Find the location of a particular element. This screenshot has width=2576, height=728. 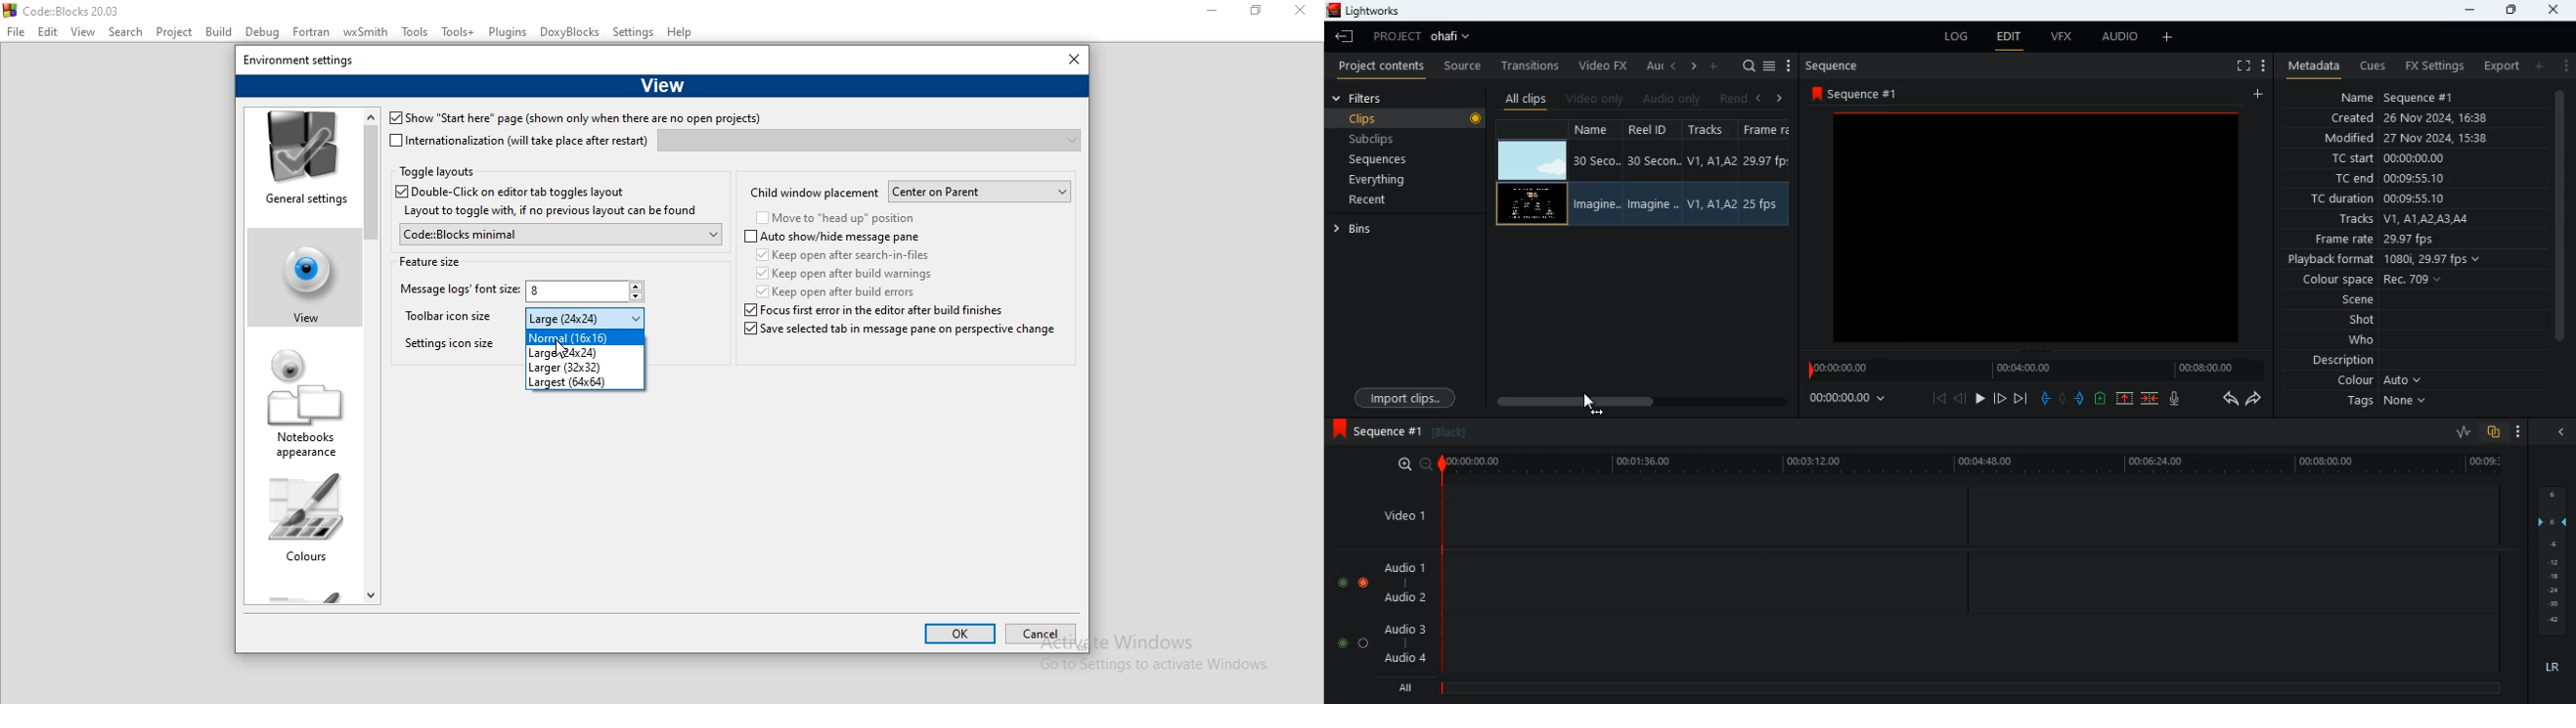

au is located at coordinates (1655, 65).